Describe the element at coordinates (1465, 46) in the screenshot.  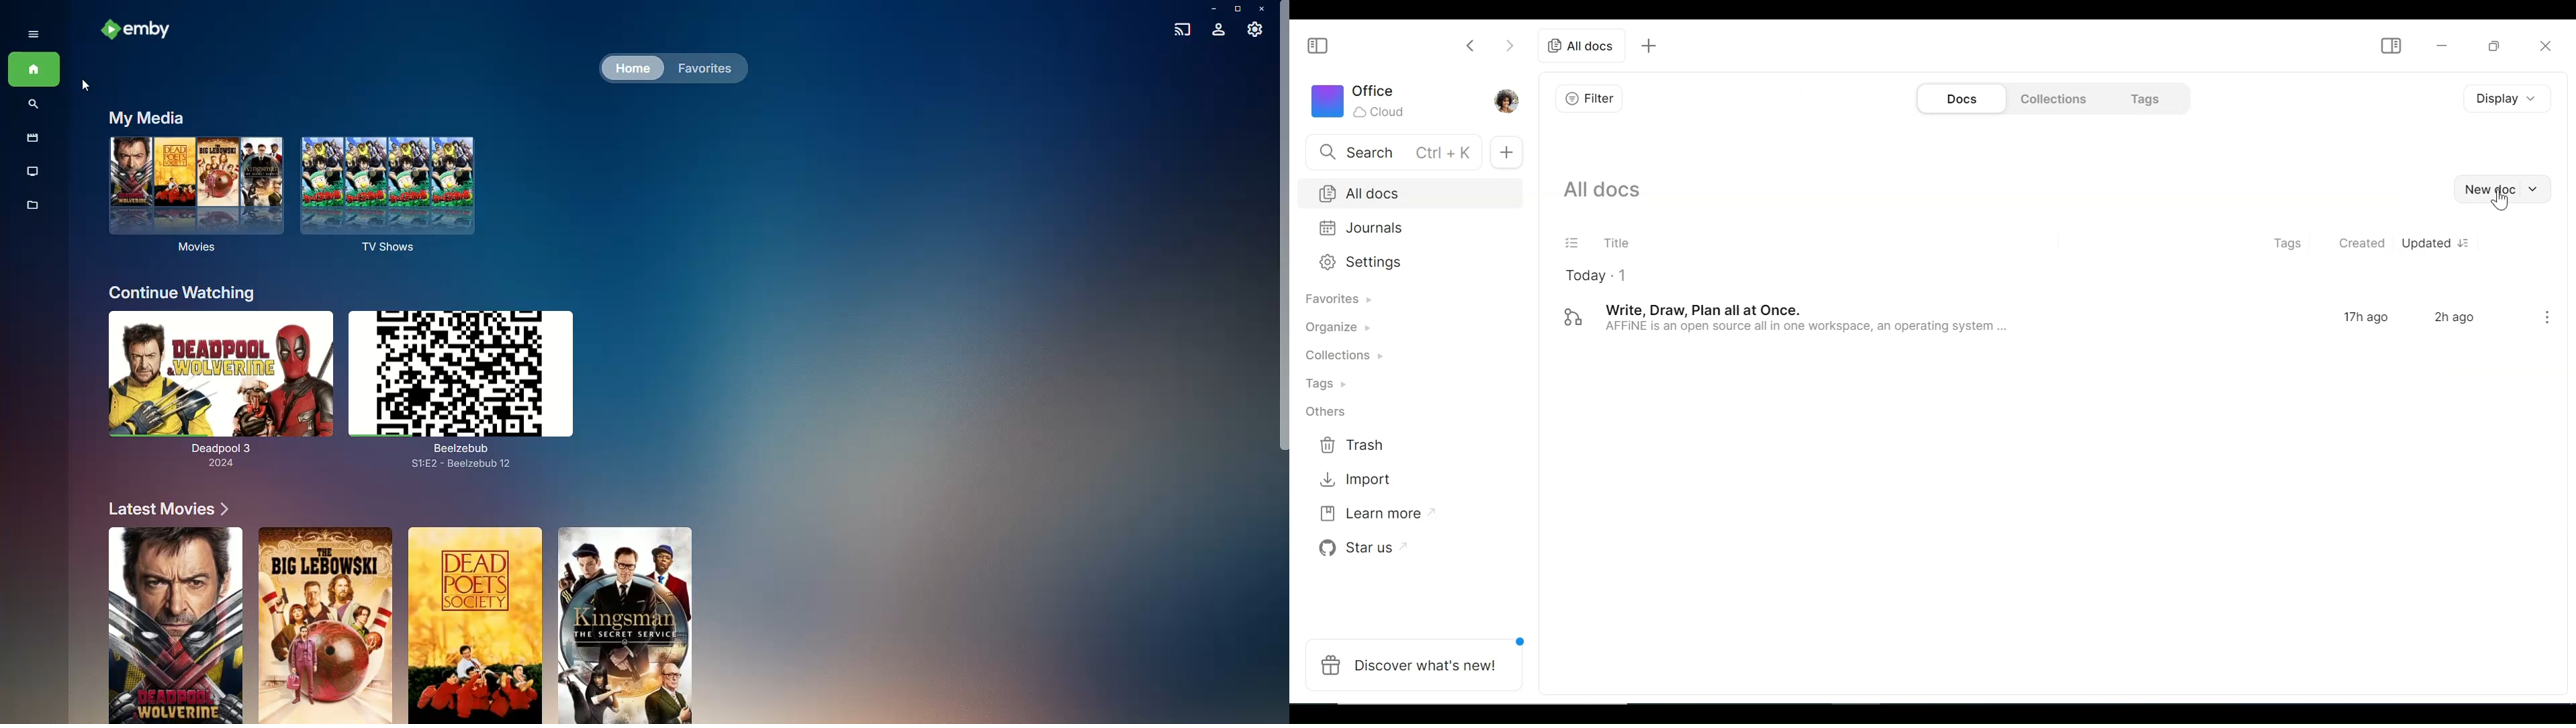
I see `Click to go back` at that location.